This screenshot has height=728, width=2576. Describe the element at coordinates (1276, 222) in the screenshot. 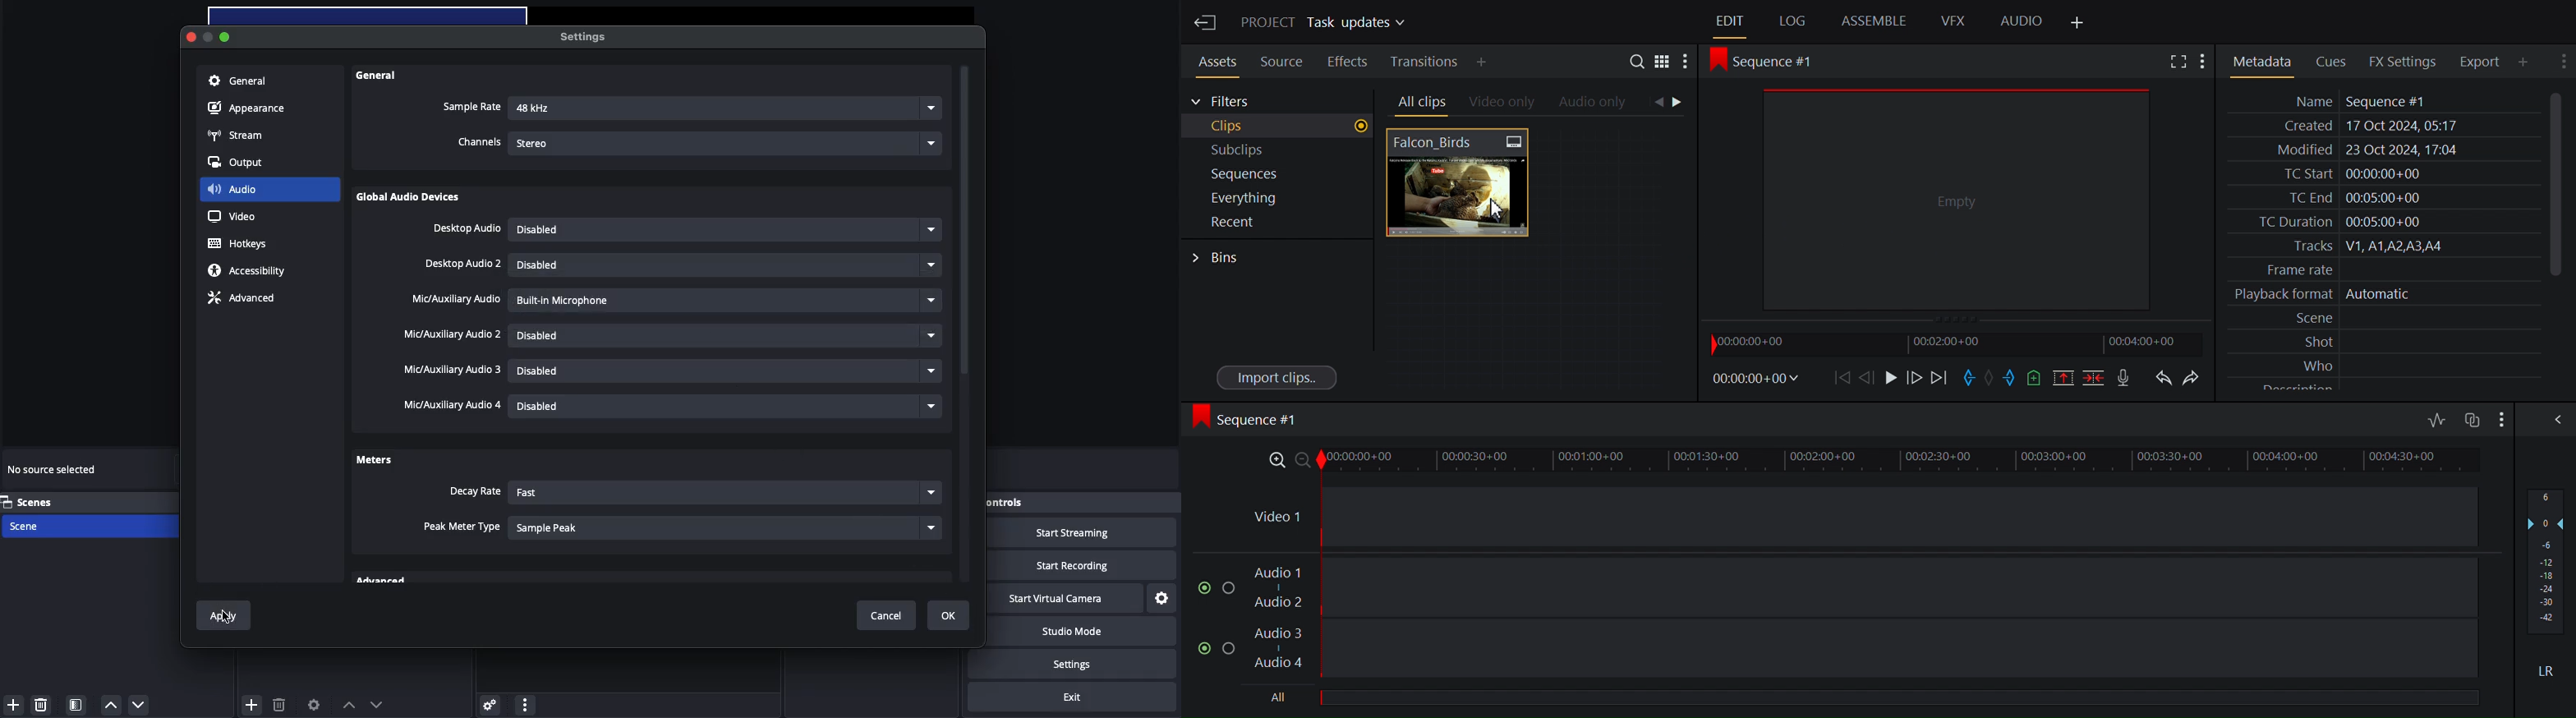

I see `Show recent in the current project` at that location.